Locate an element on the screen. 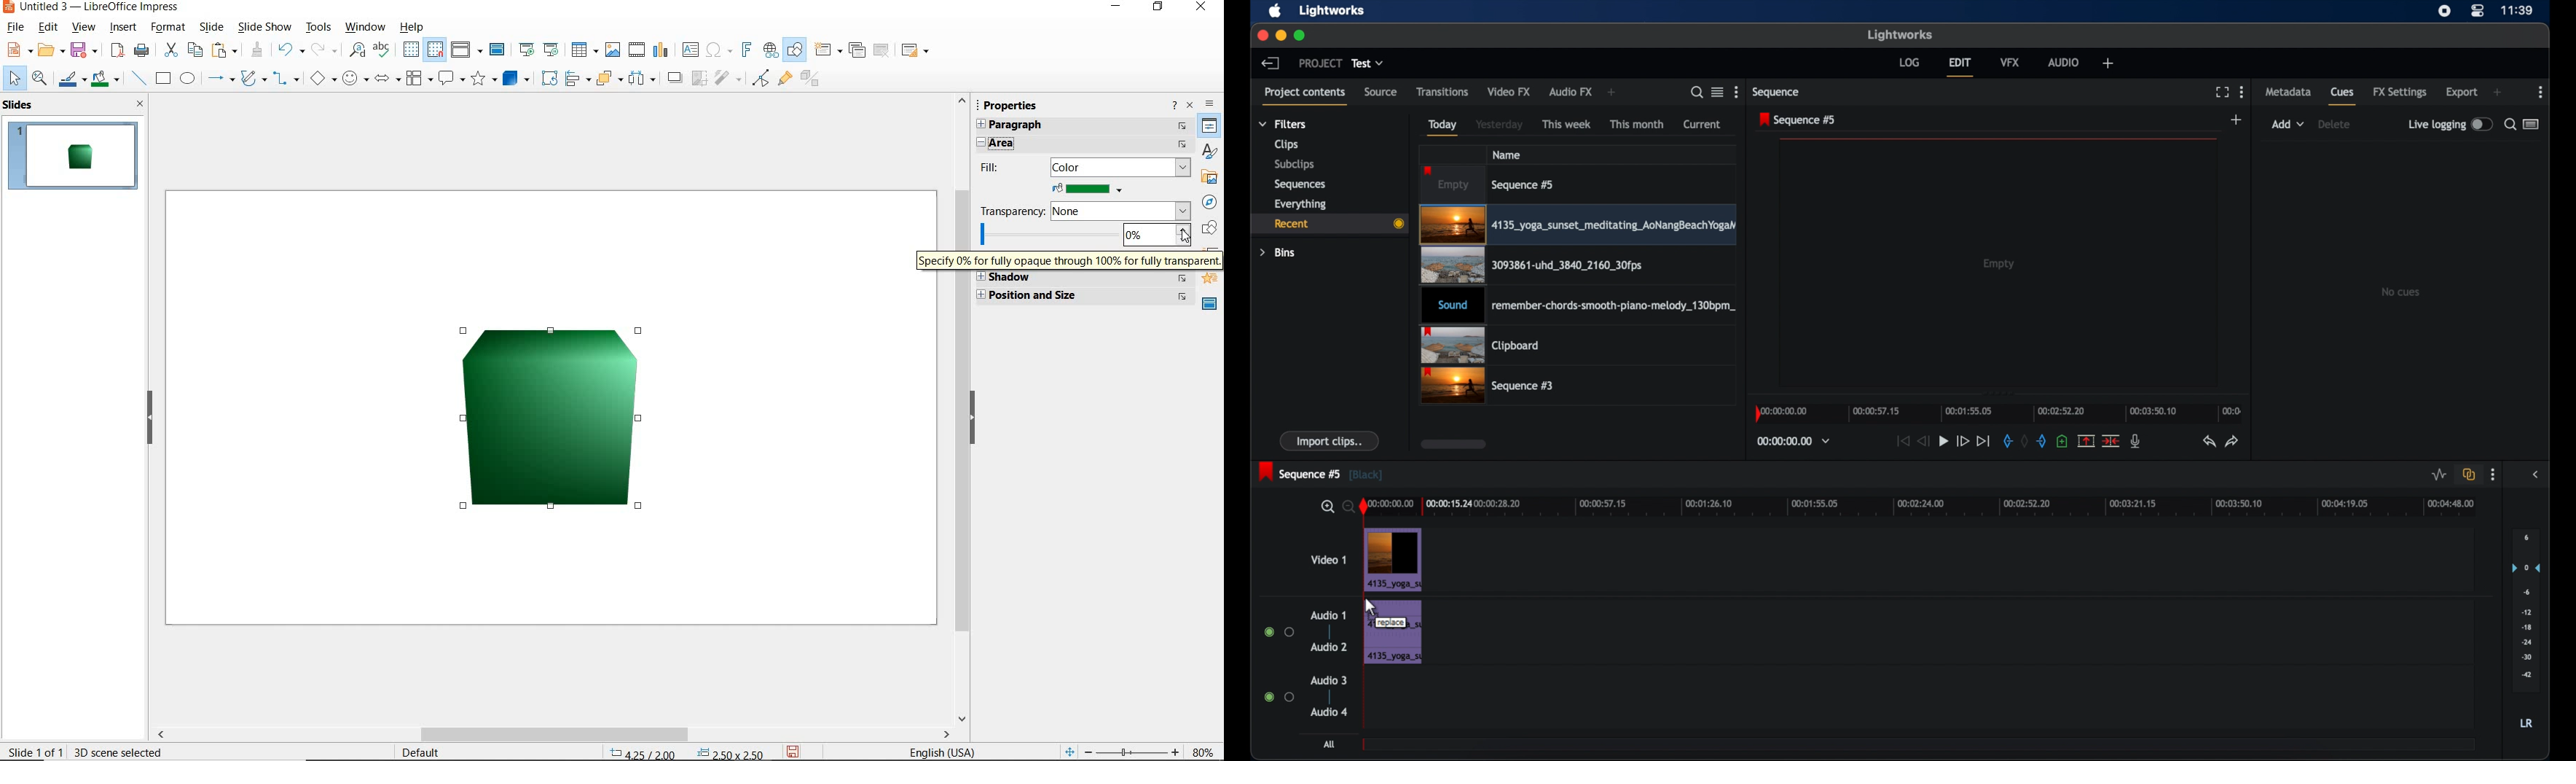 This screenshot has width=2576, height=784. duplicate slide is located at coordinates (857, 48).